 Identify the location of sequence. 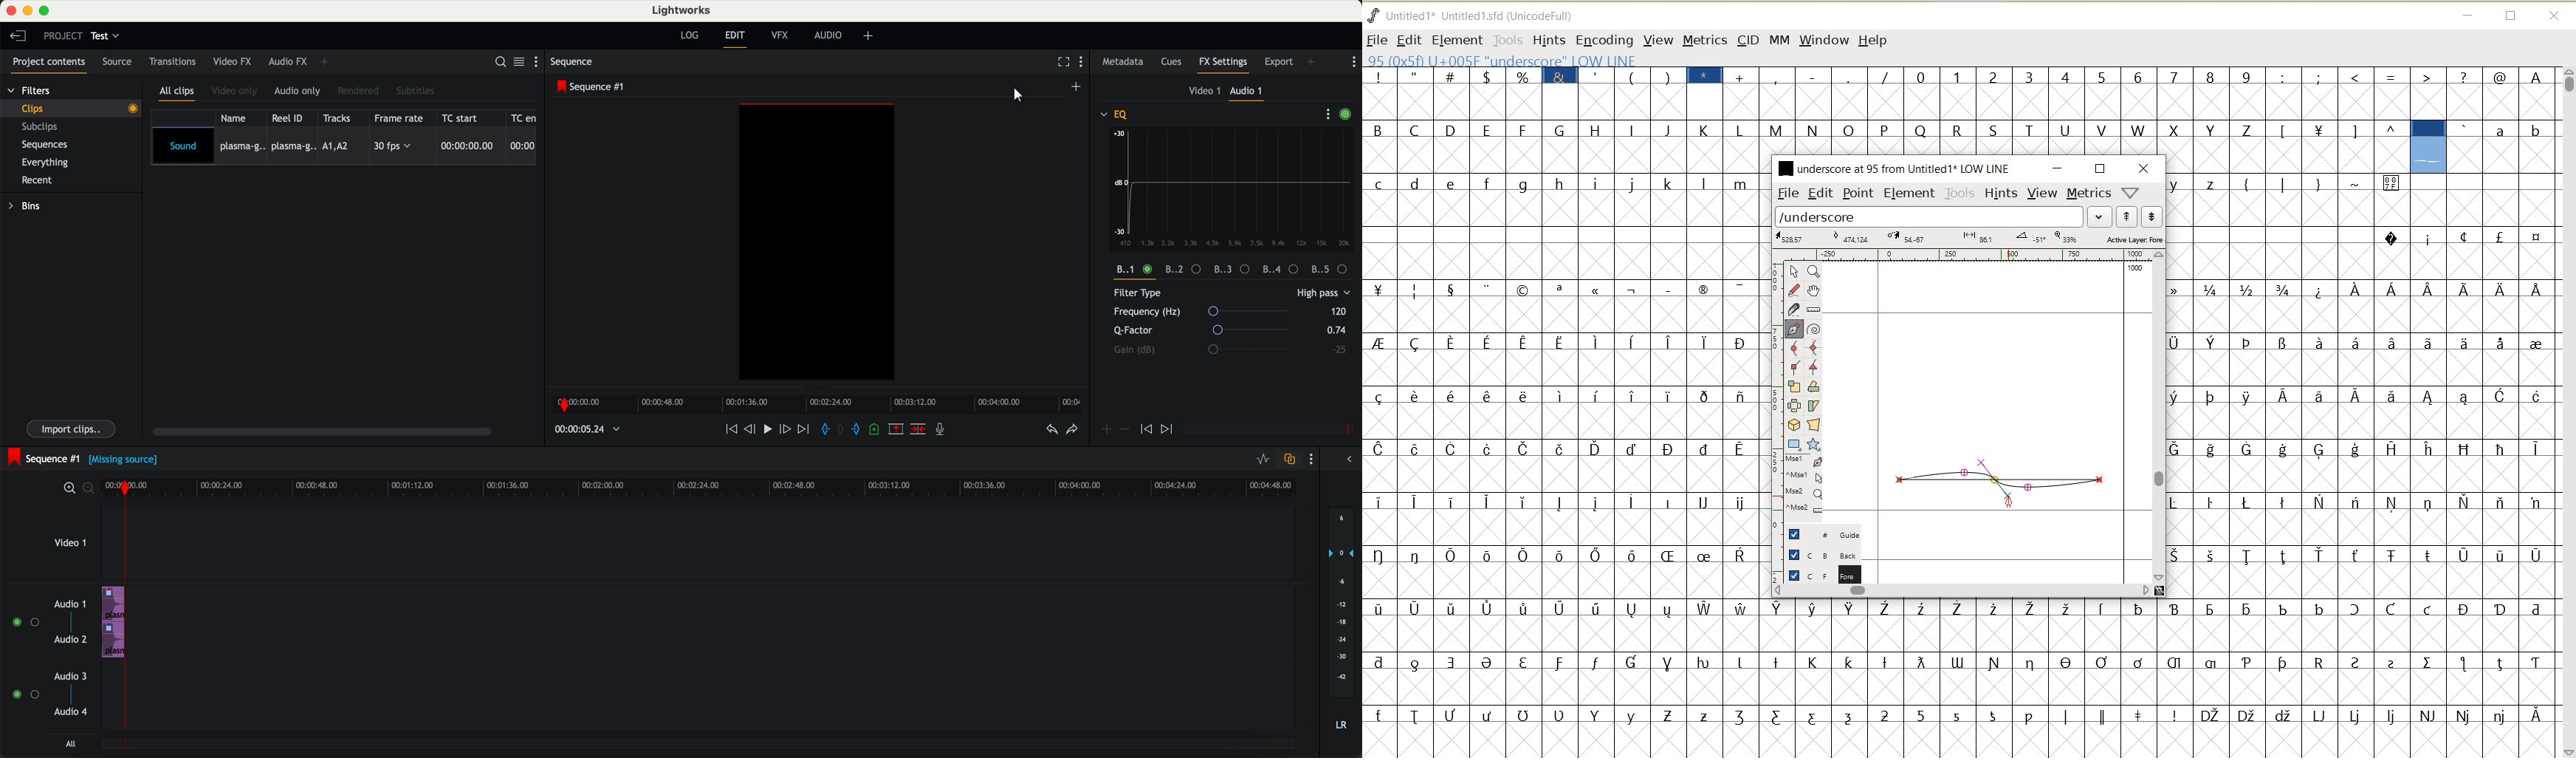
(575, 63).